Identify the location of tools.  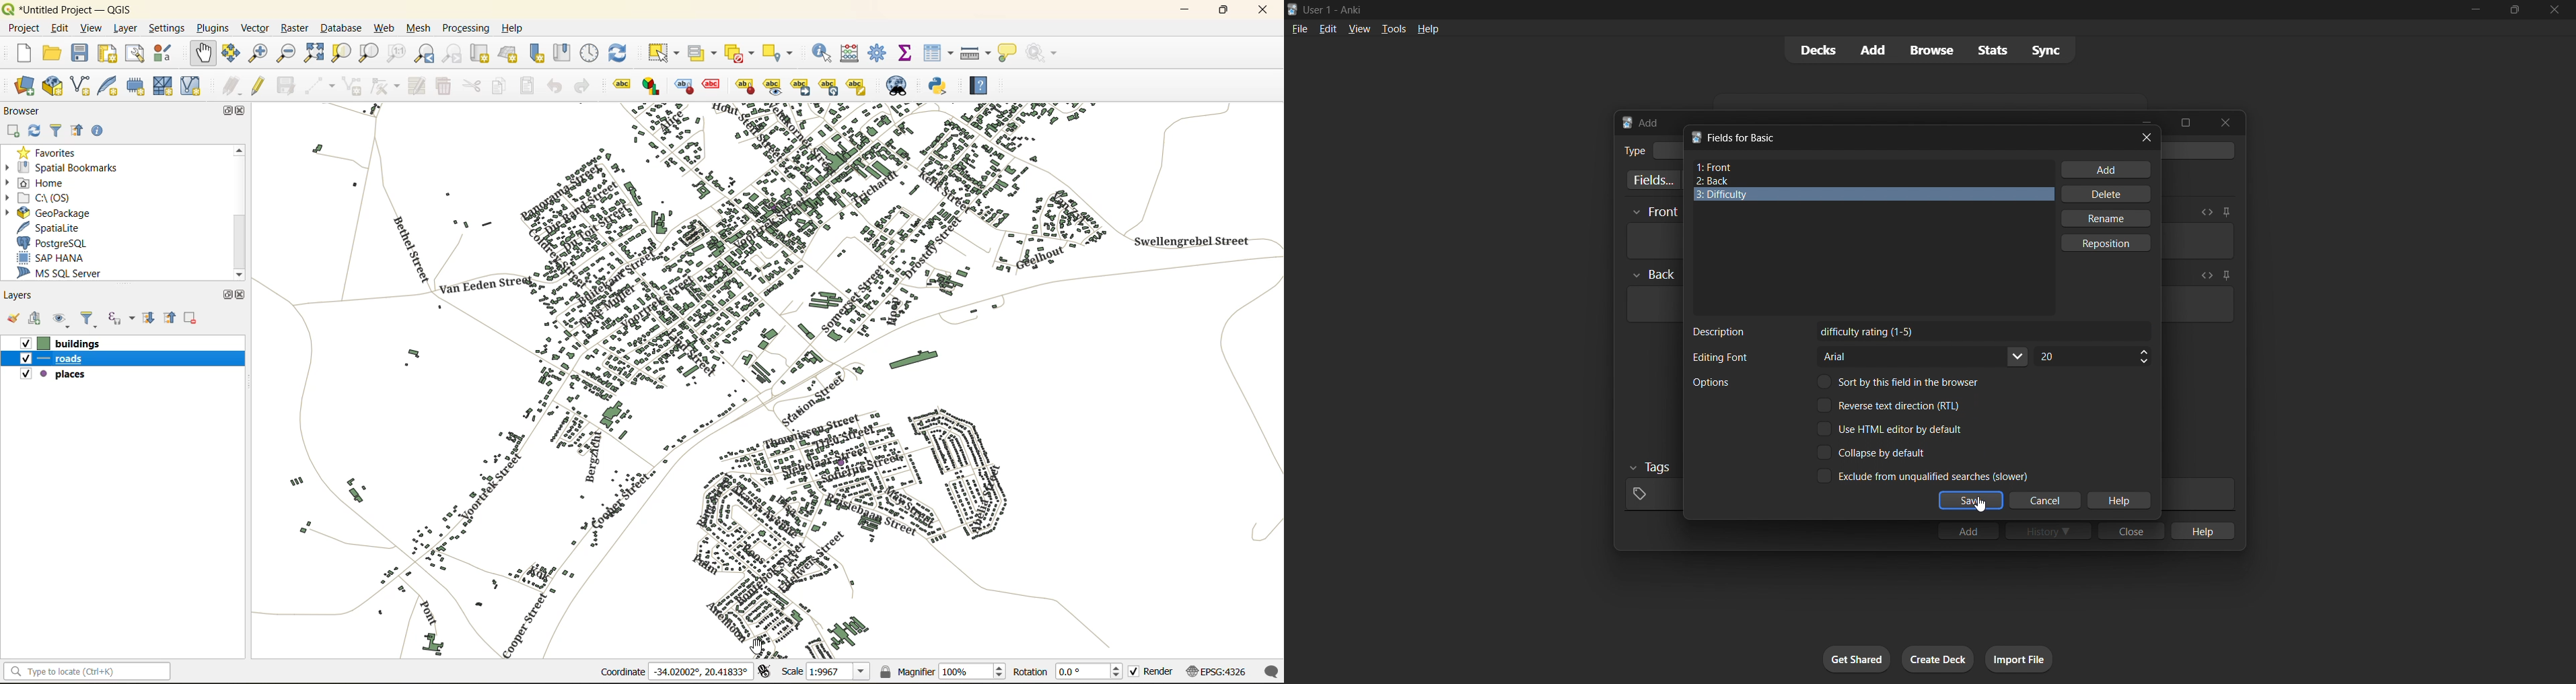
(1392, 28).